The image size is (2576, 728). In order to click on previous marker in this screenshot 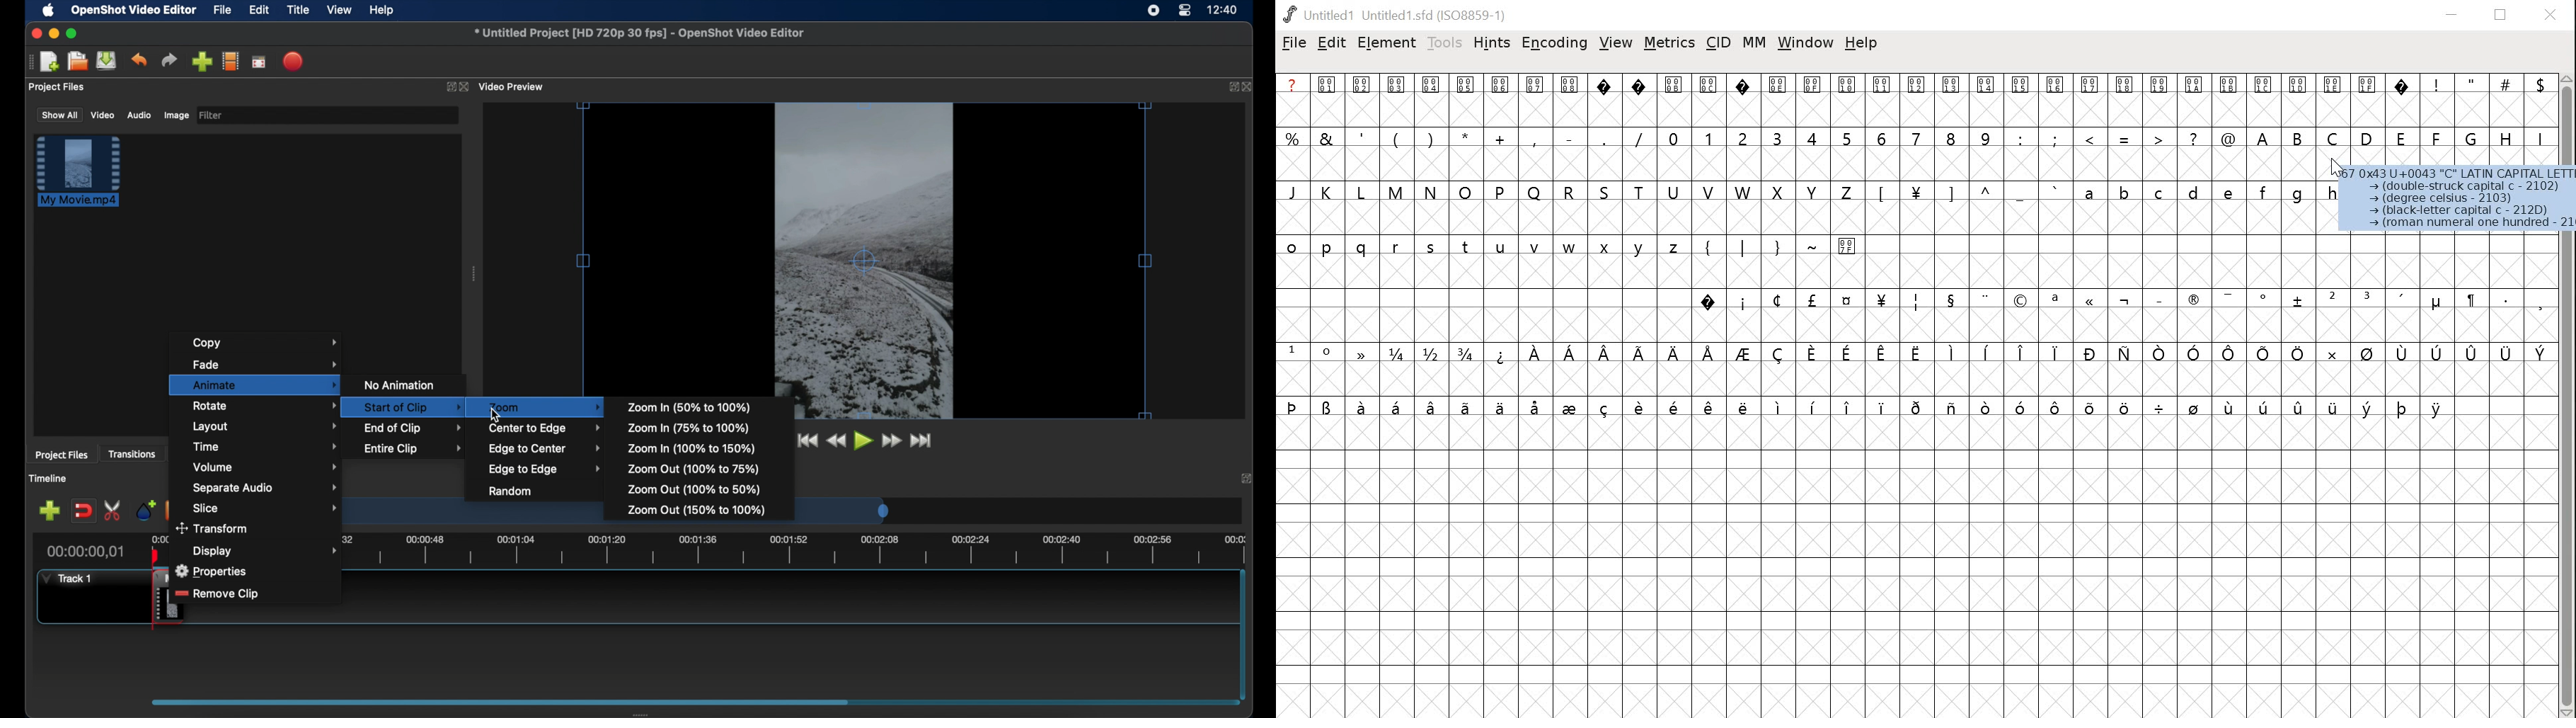, I will do `click(169, 507)`.